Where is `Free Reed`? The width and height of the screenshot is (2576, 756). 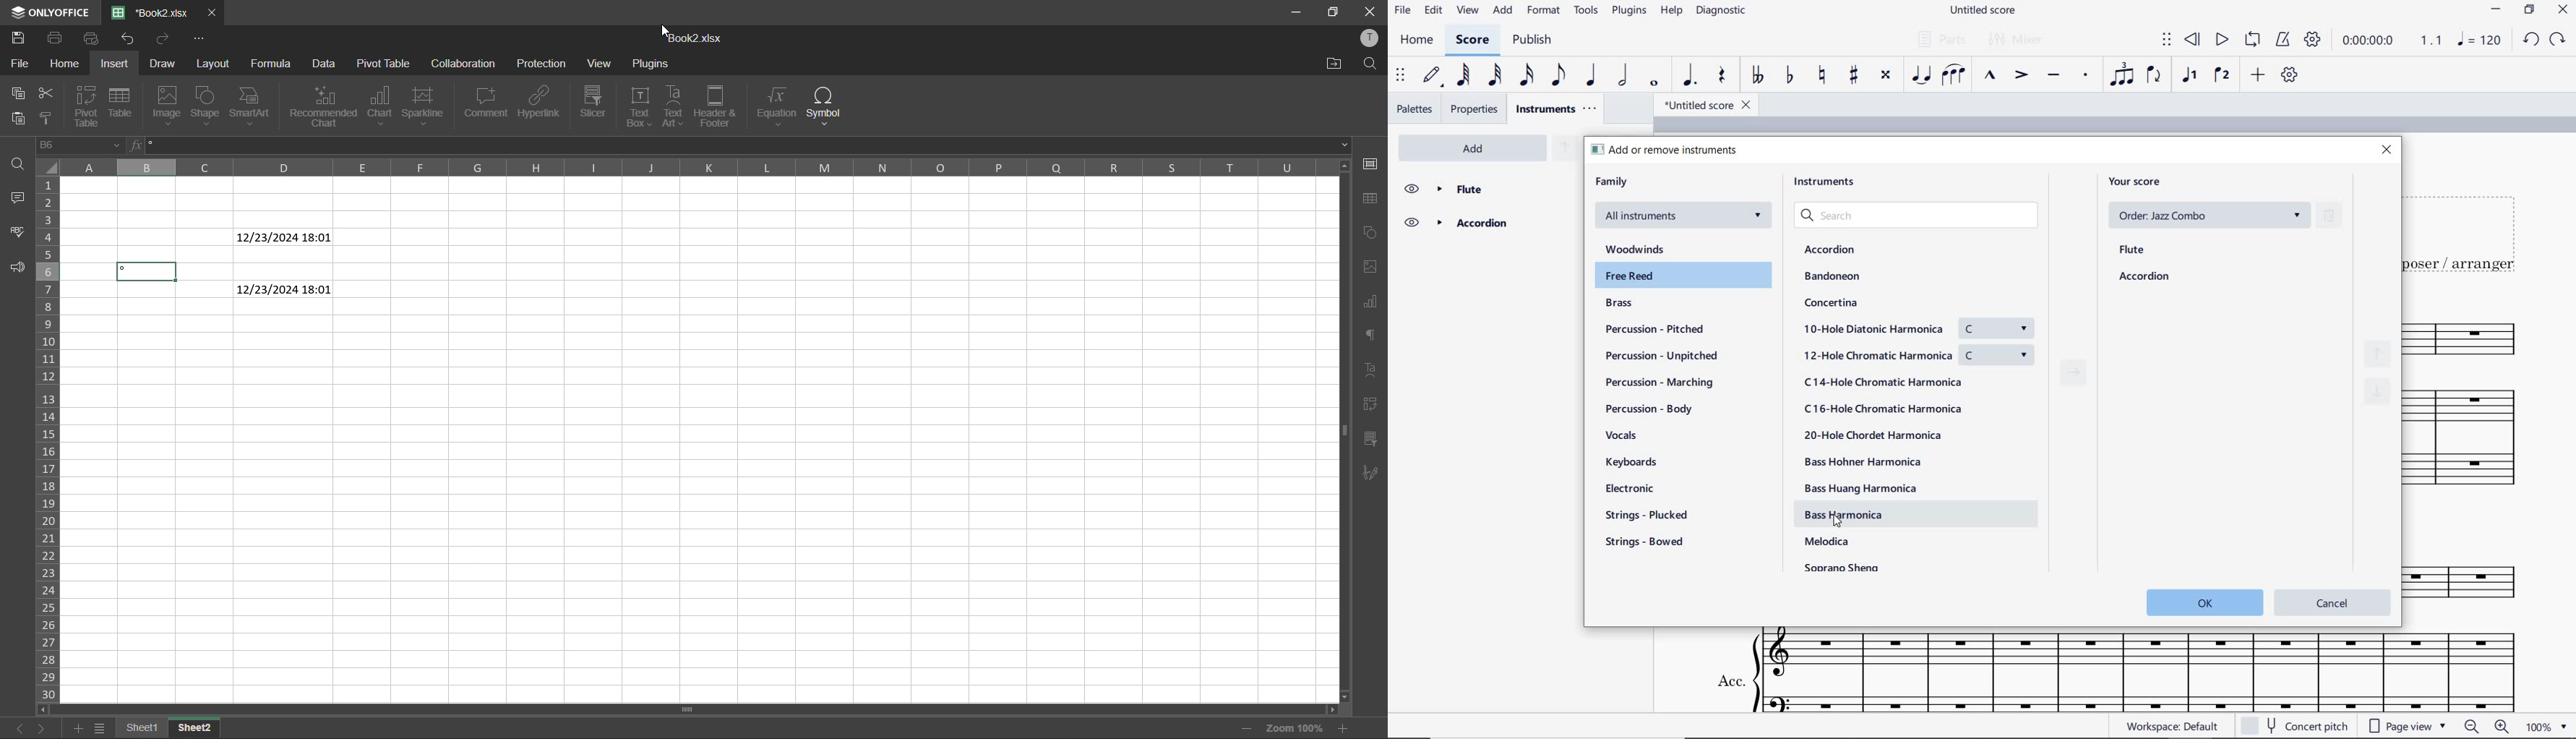 Free Reed is located at coordinates (1684, 278).